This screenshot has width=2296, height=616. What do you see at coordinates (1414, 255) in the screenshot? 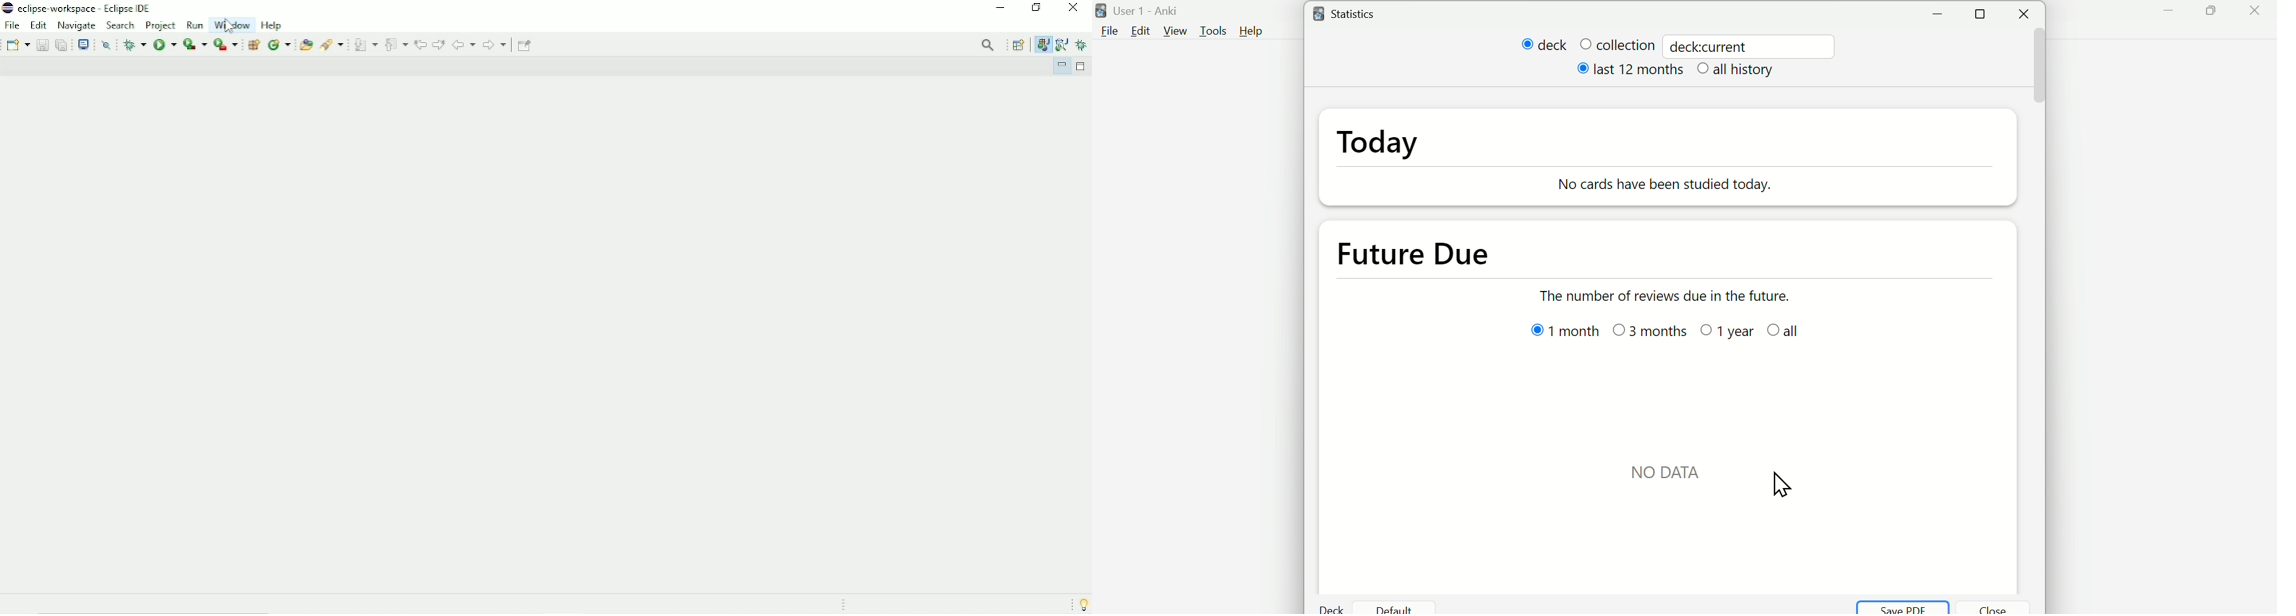
I see `Future Due` at bounding box center [1414, 255].